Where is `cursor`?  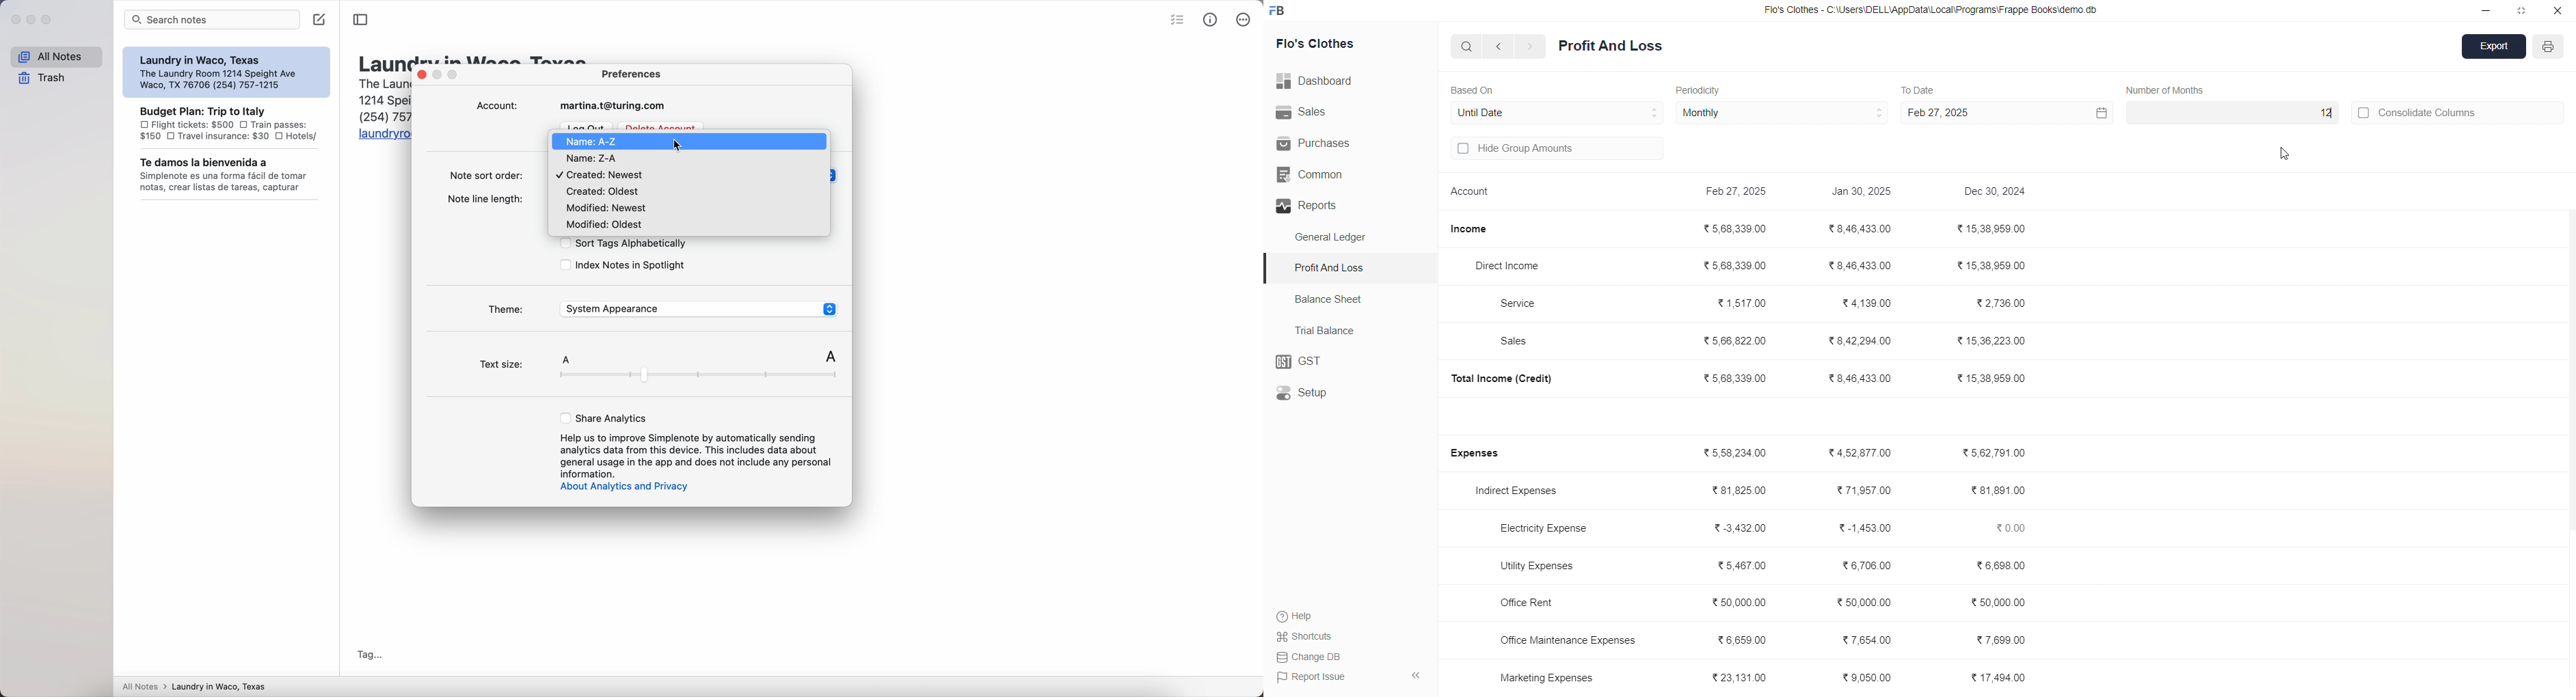
cursor is located at coordinates (680, 146).